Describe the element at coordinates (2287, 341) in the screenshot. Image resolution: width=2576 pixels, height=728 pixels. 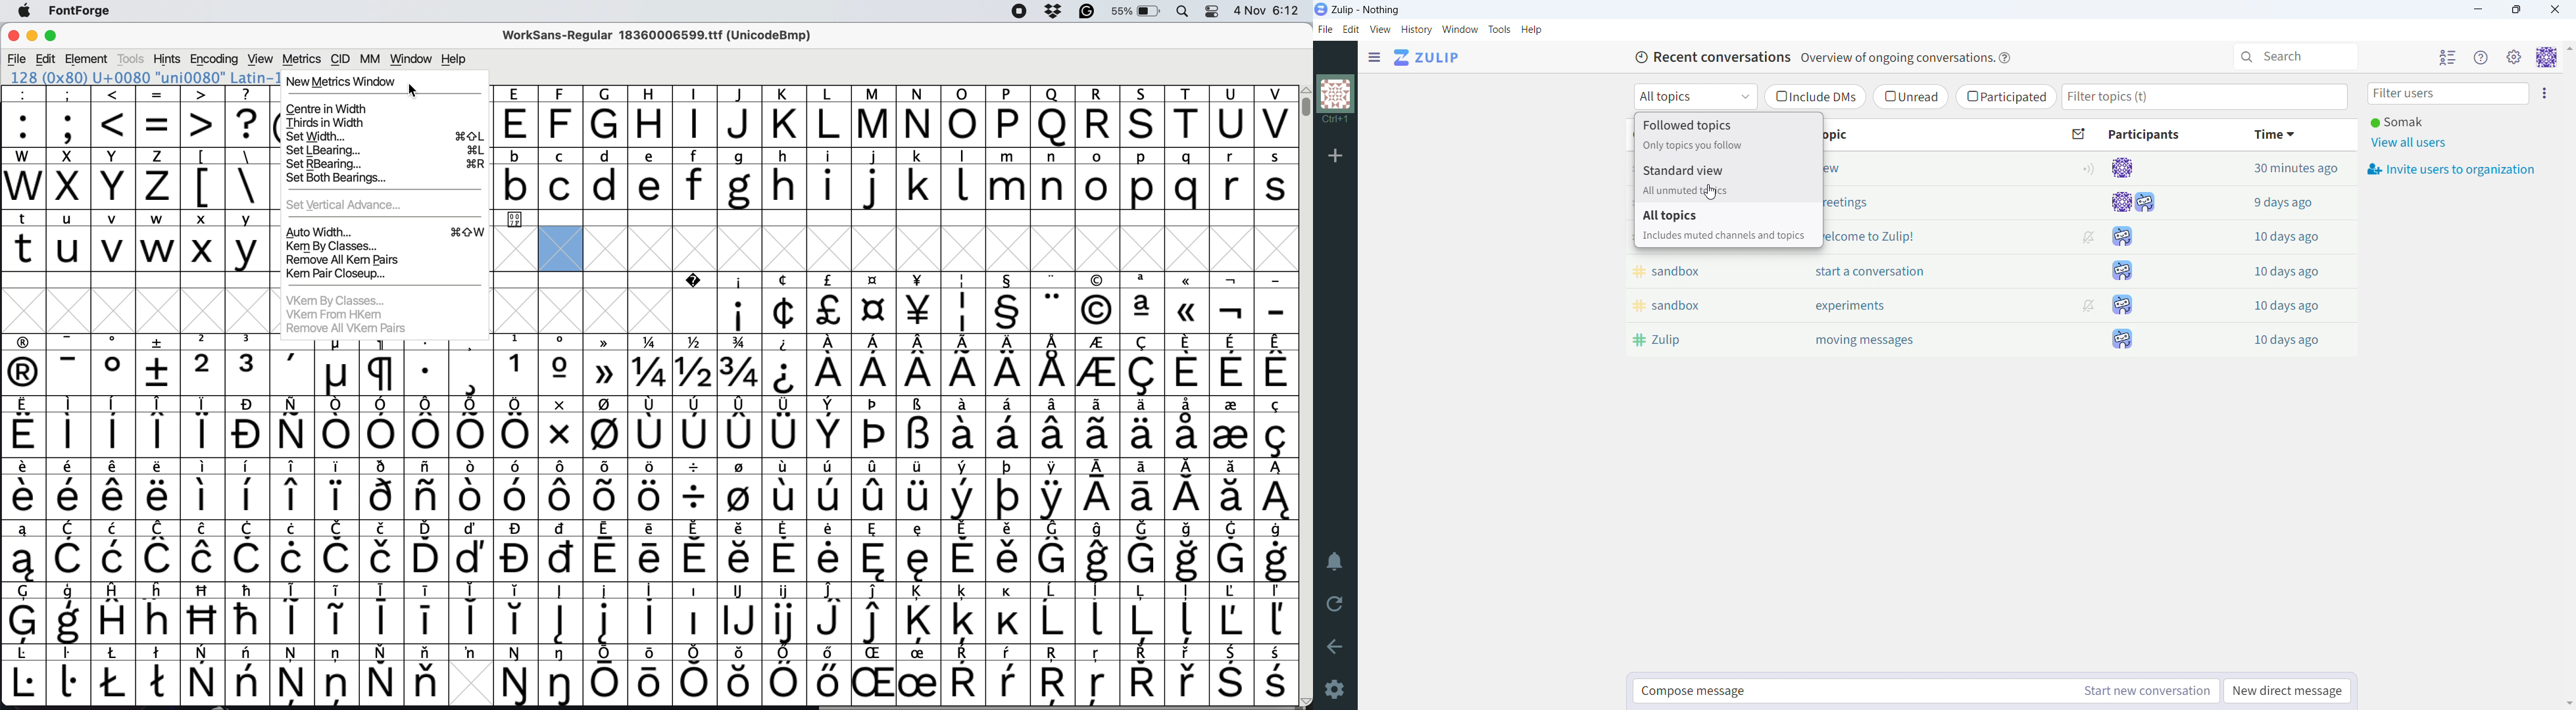
I see `10 days ago` at that location.